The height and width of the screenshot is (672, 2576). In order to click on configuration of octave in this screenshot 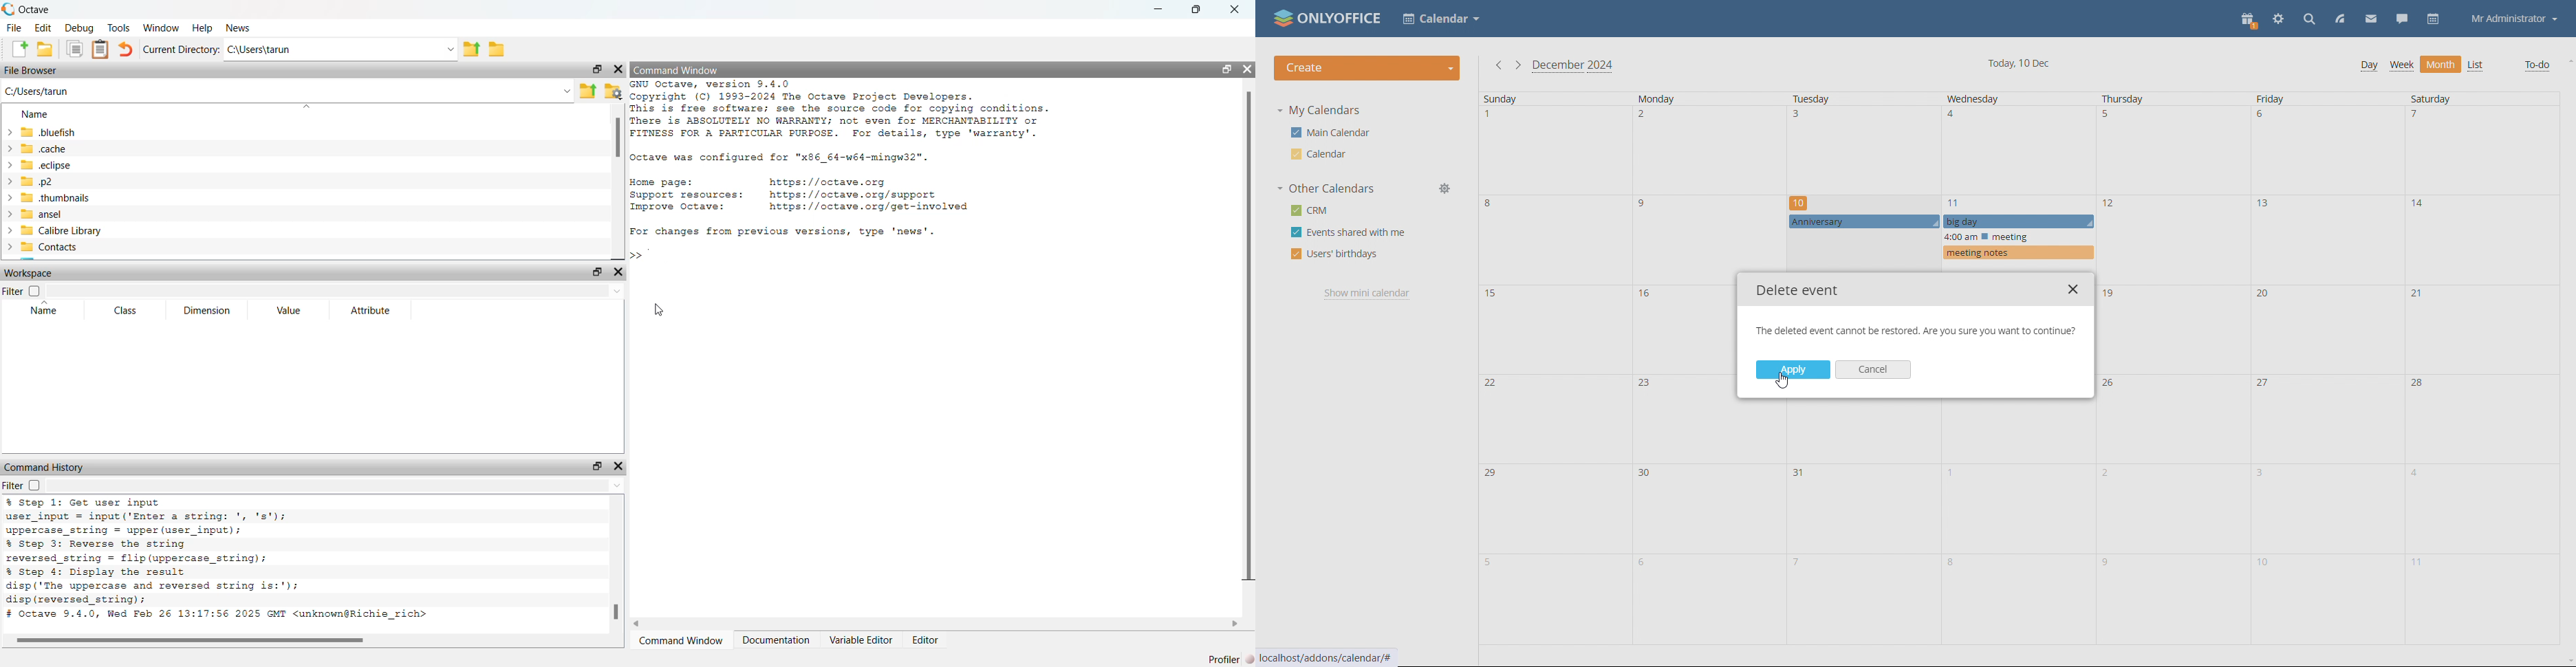, I will do `click(780, 159)`.